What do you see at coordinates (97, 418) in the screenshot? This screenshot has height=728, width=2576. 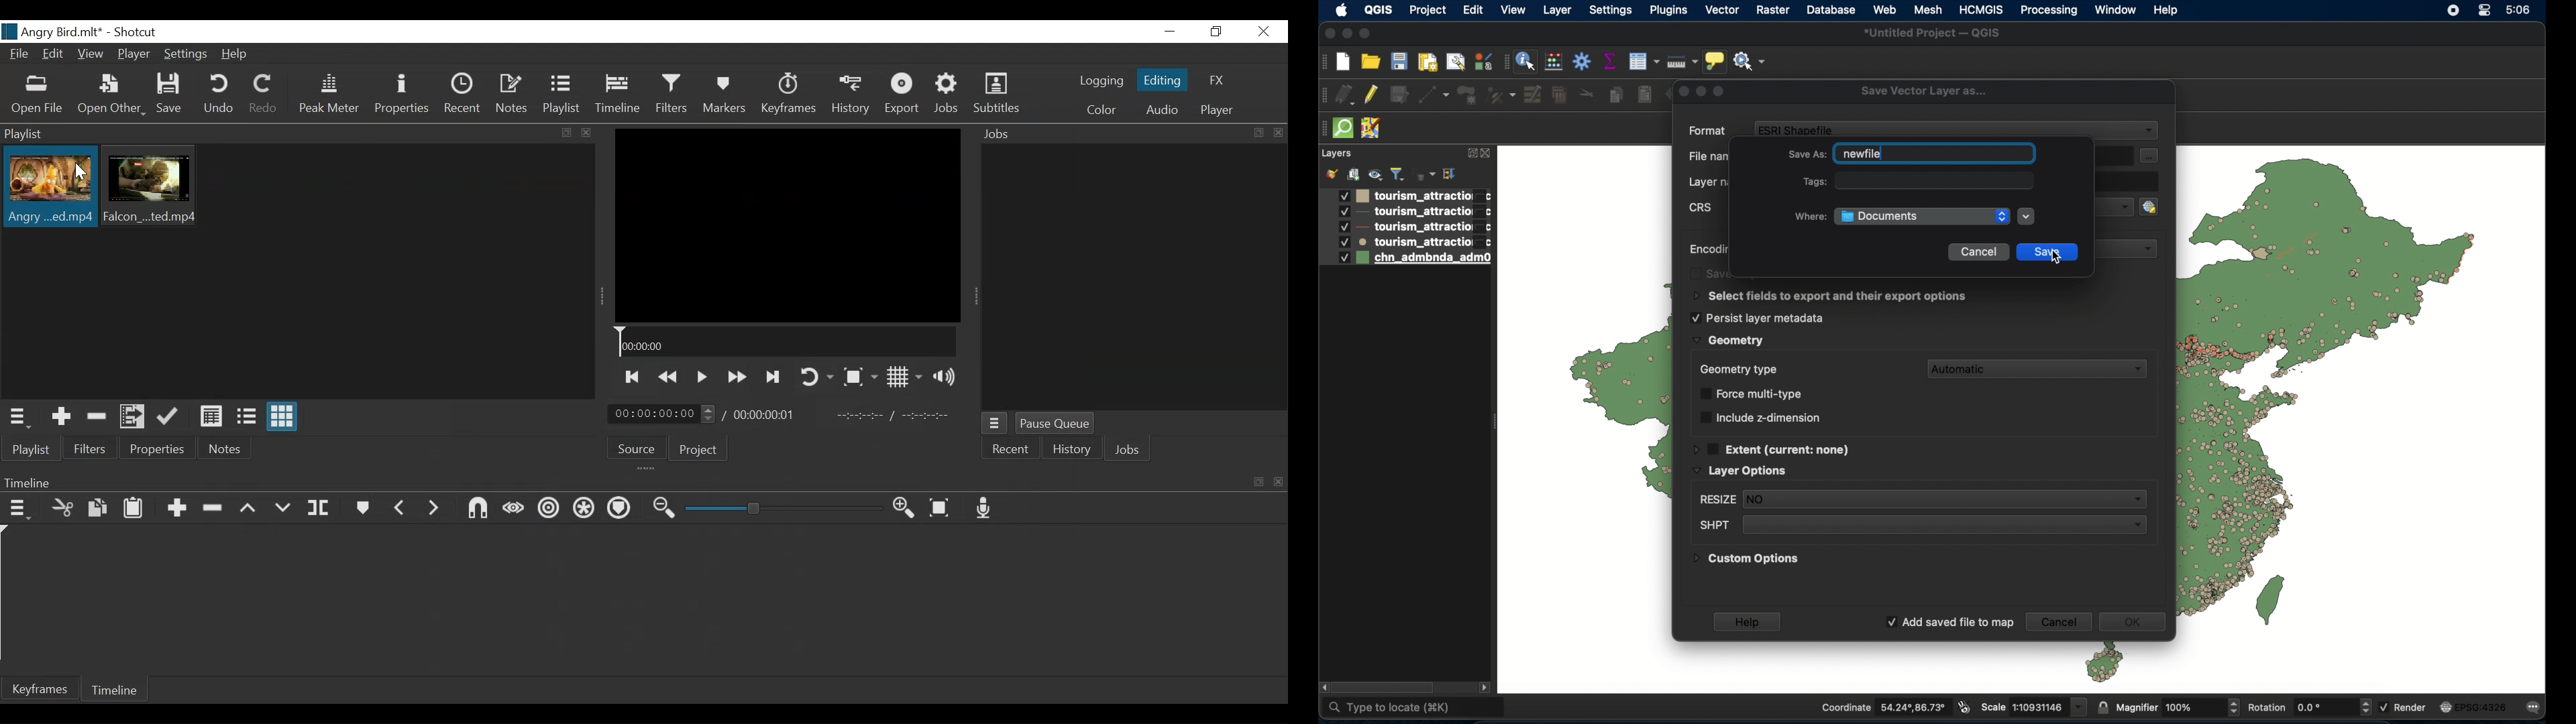 I see `Remove cut` at bounding box center [97, 418].